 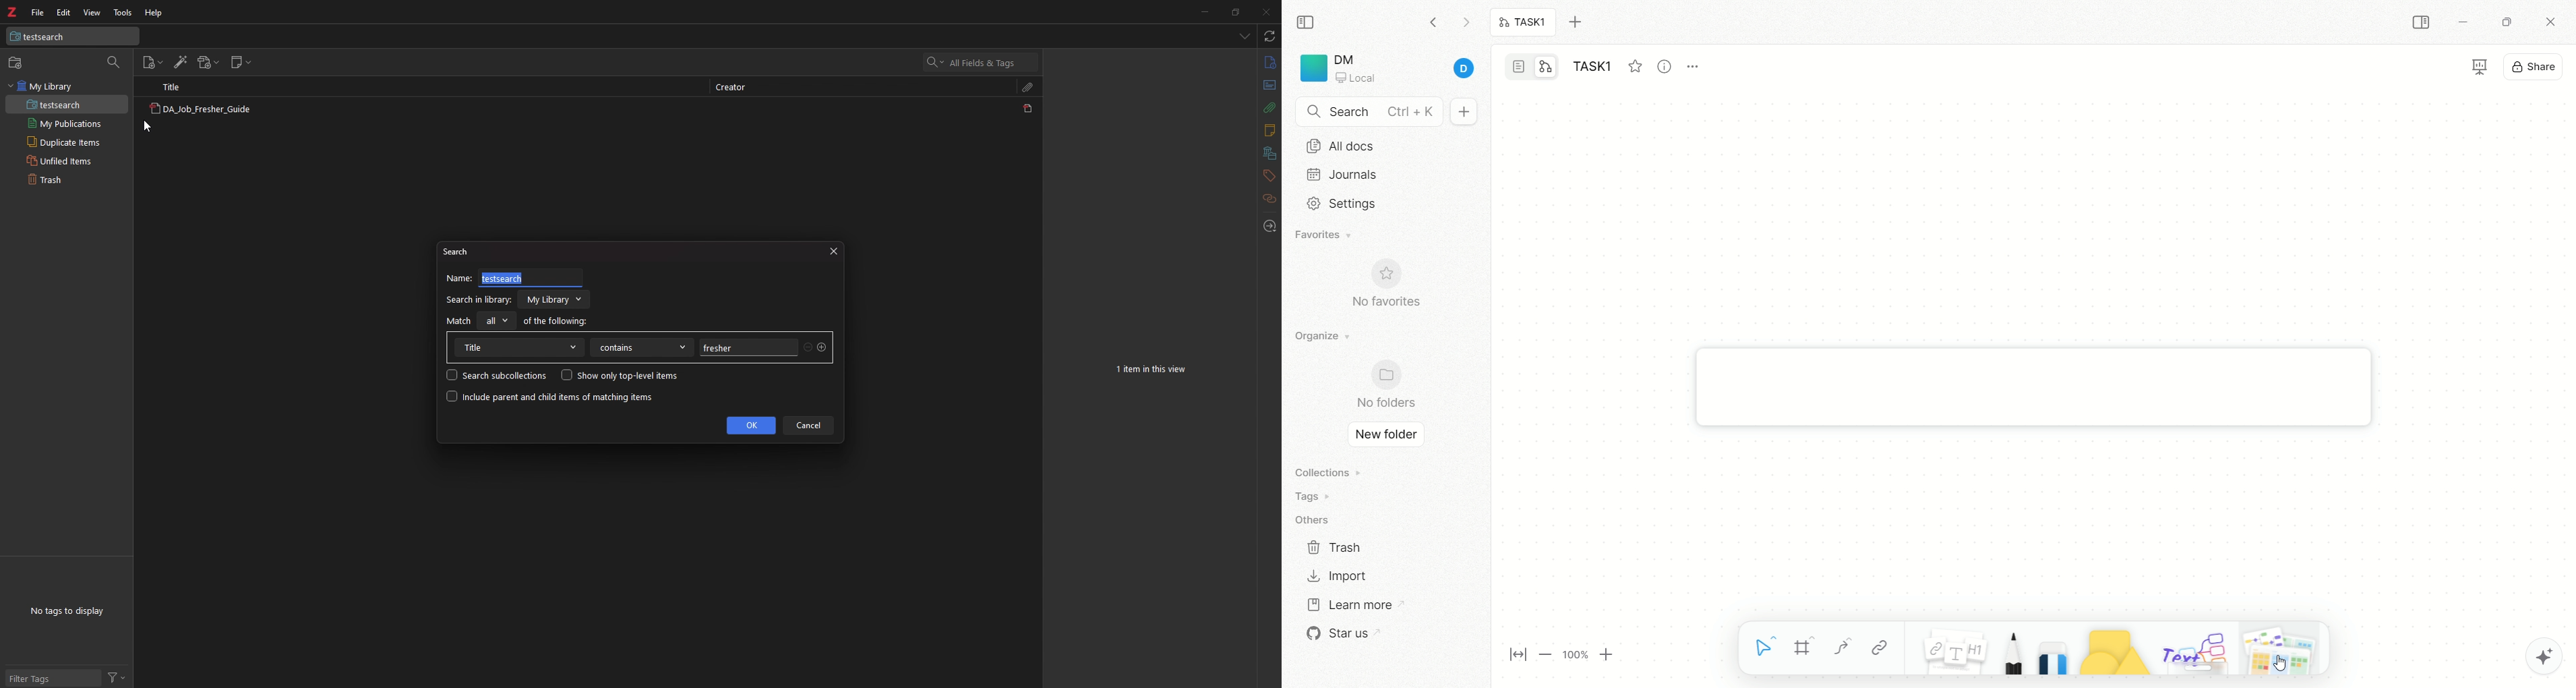 I want to click on trash, so click(x=1336, y=546).